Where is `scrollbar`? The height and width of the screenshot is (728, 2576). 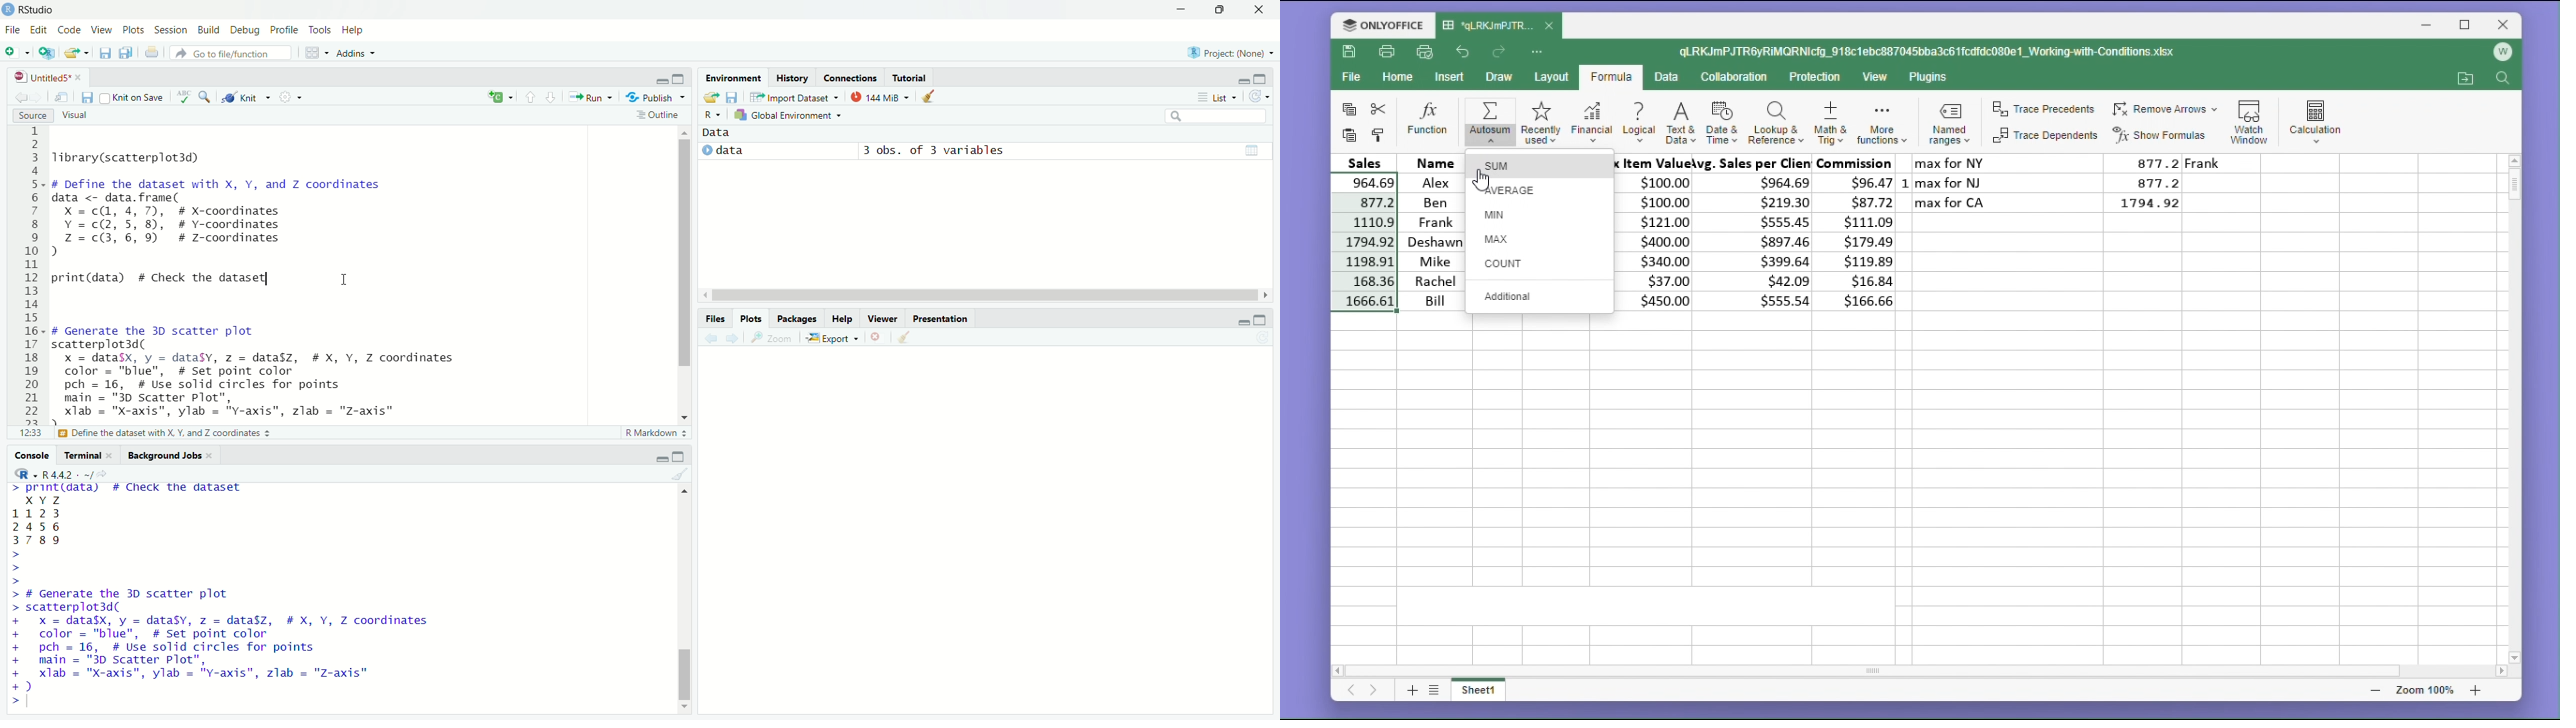 scrollbar is located at coordinates (685, 600).